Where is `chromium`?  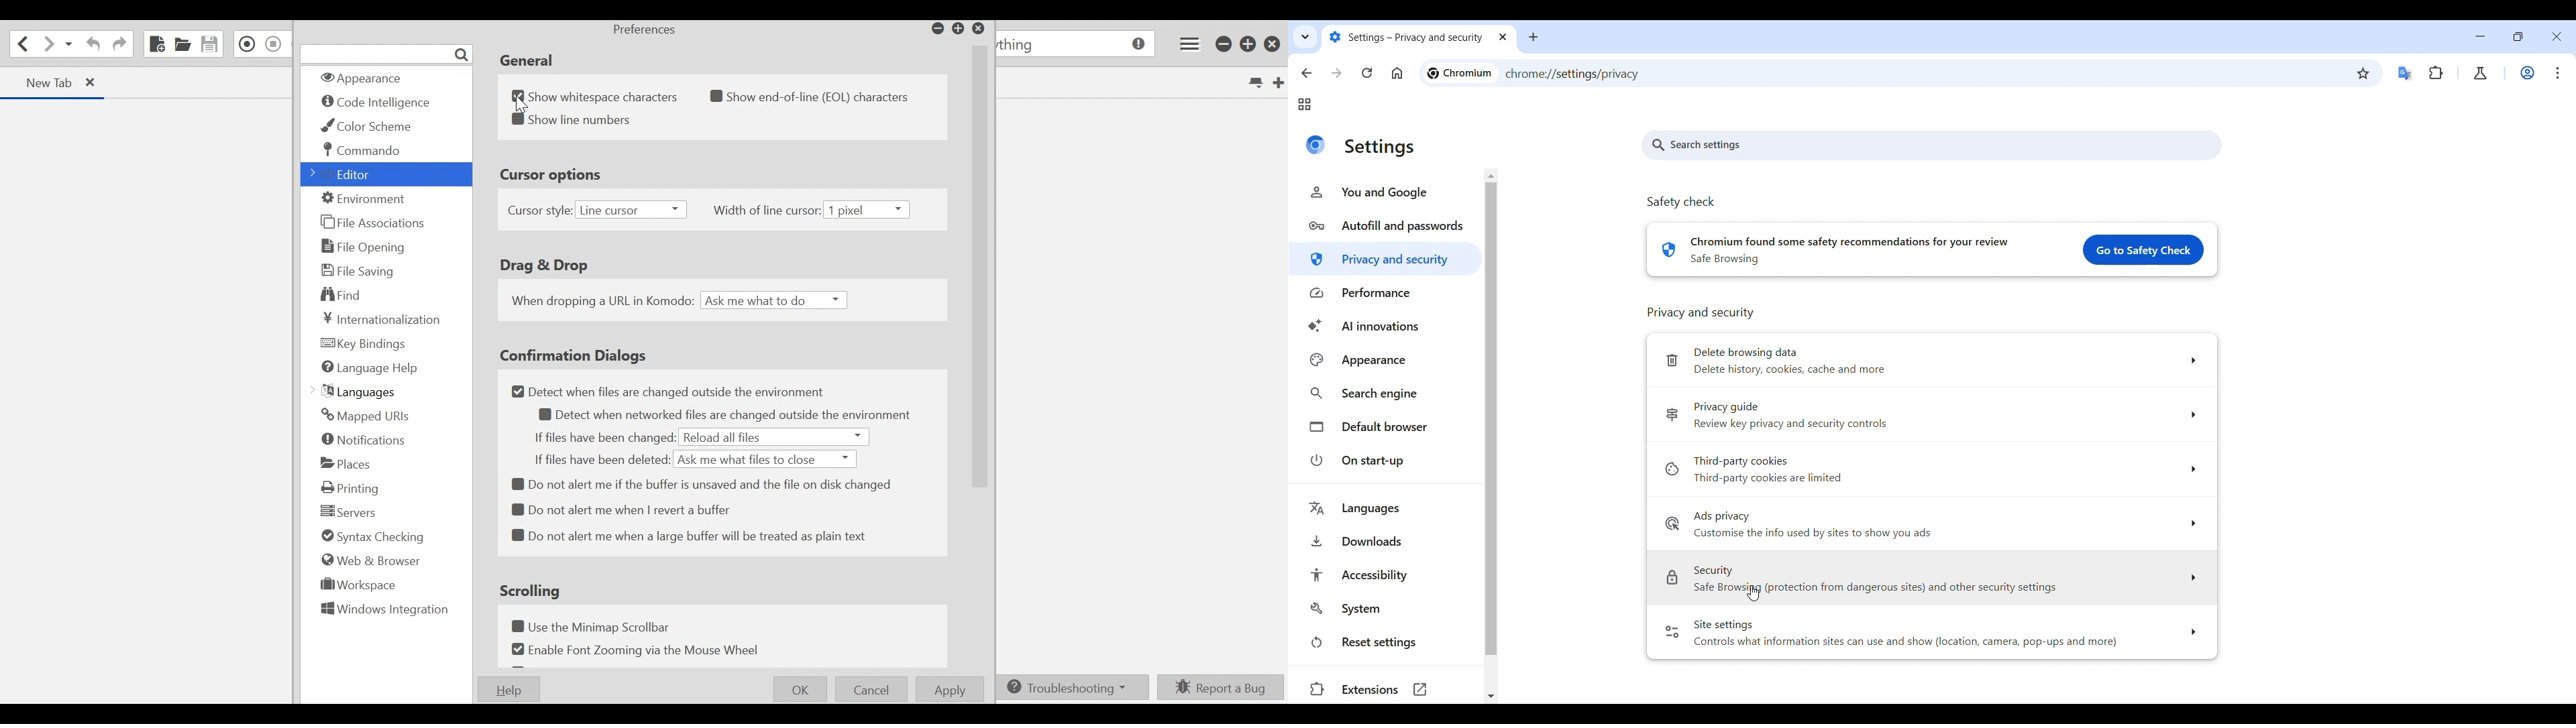 chromium is located at coordinates (1459, 73).